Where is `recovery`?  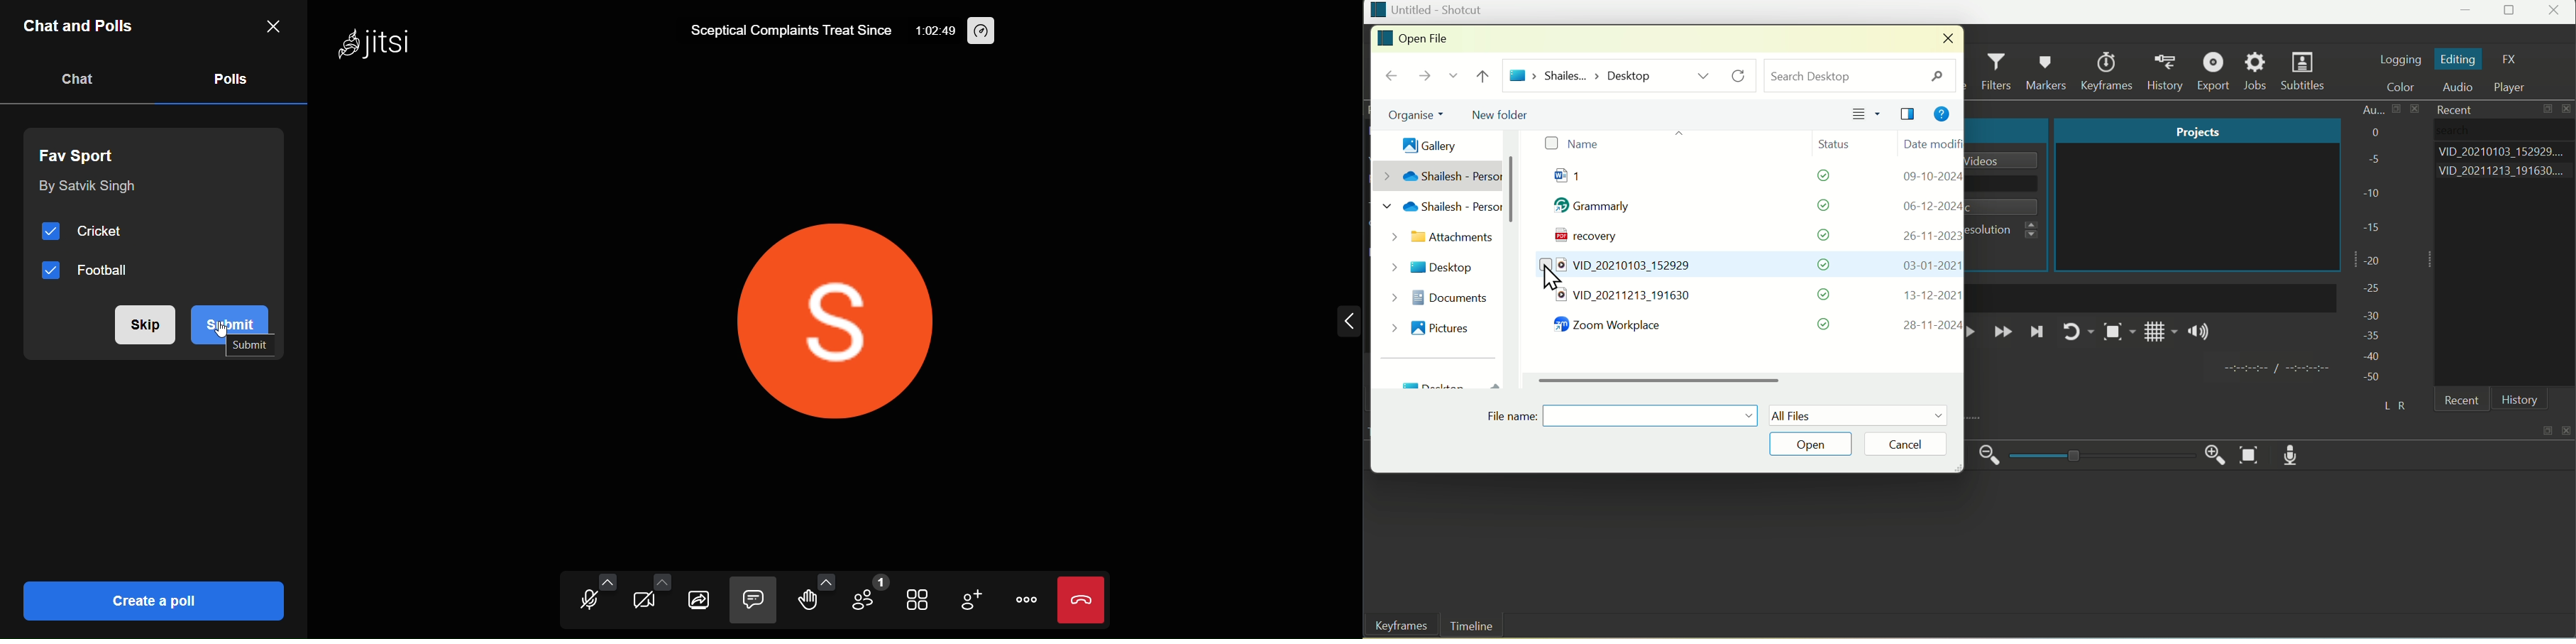 recovery is located at coordinates (1582, 238).